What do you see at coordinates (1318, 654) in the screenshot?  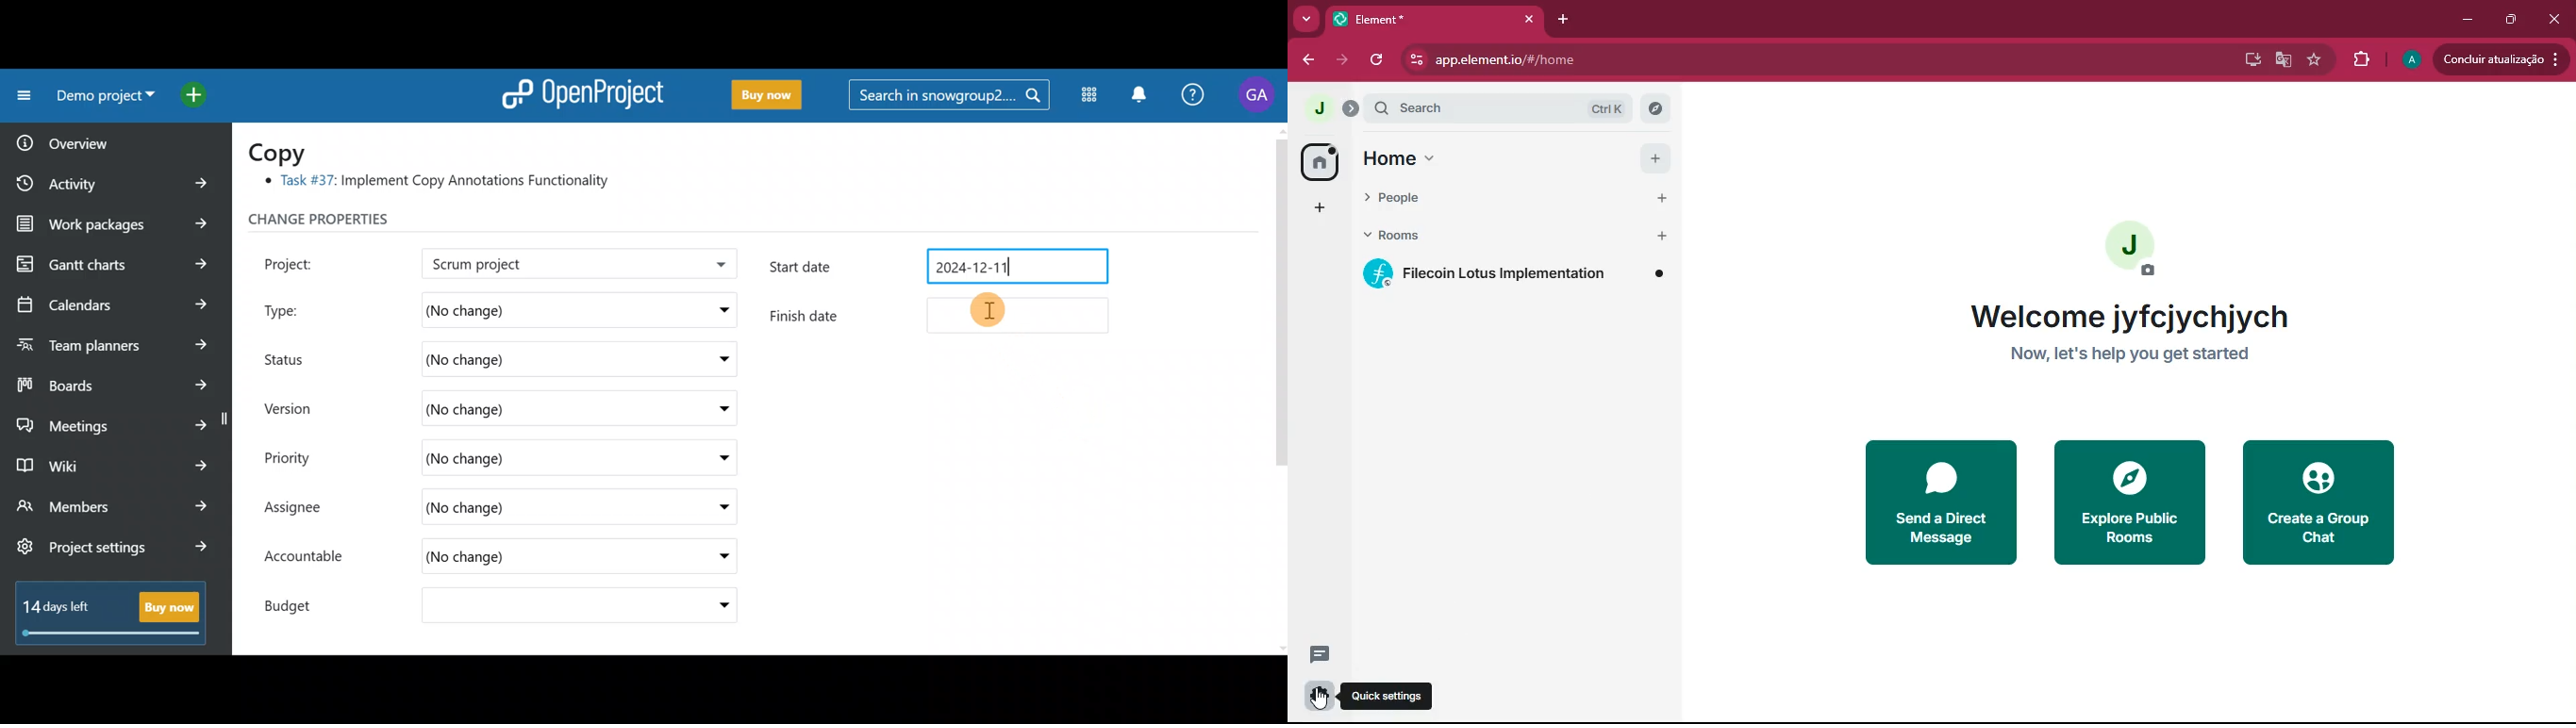 I see `conversation` at bounding box center [1318, 654].